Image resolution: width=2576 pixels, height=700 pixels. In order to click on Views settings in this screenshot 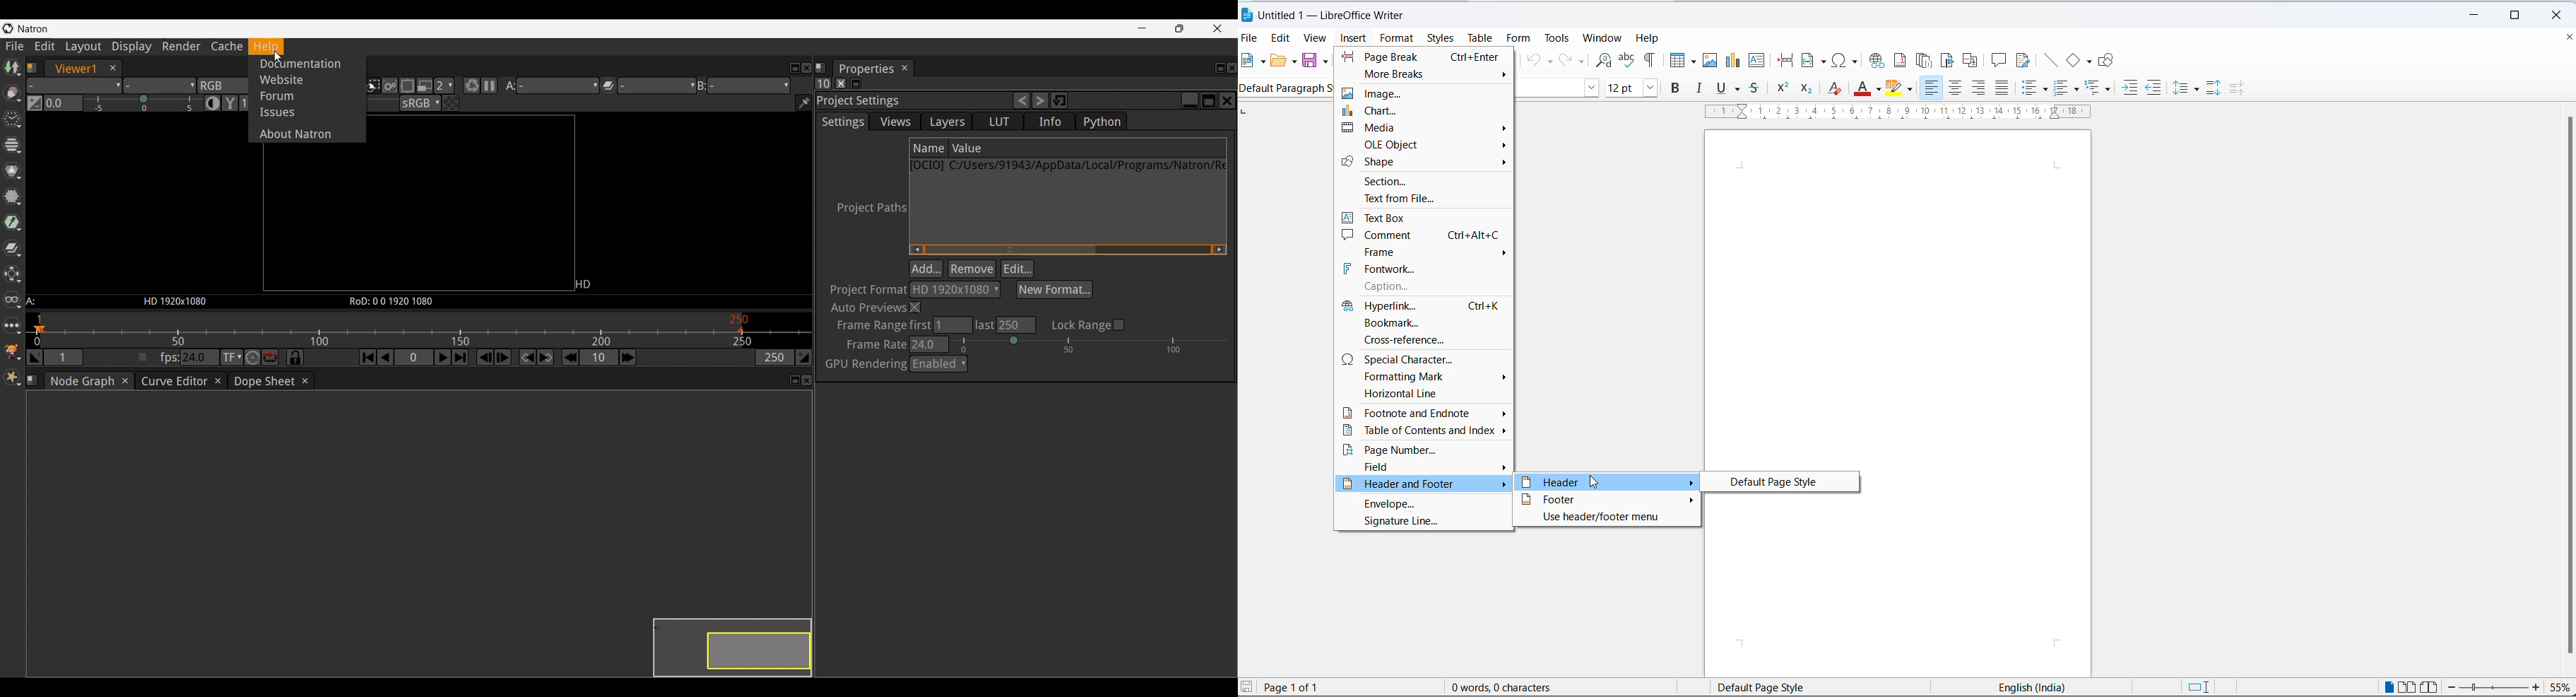, I will do `click(896, 121)`.